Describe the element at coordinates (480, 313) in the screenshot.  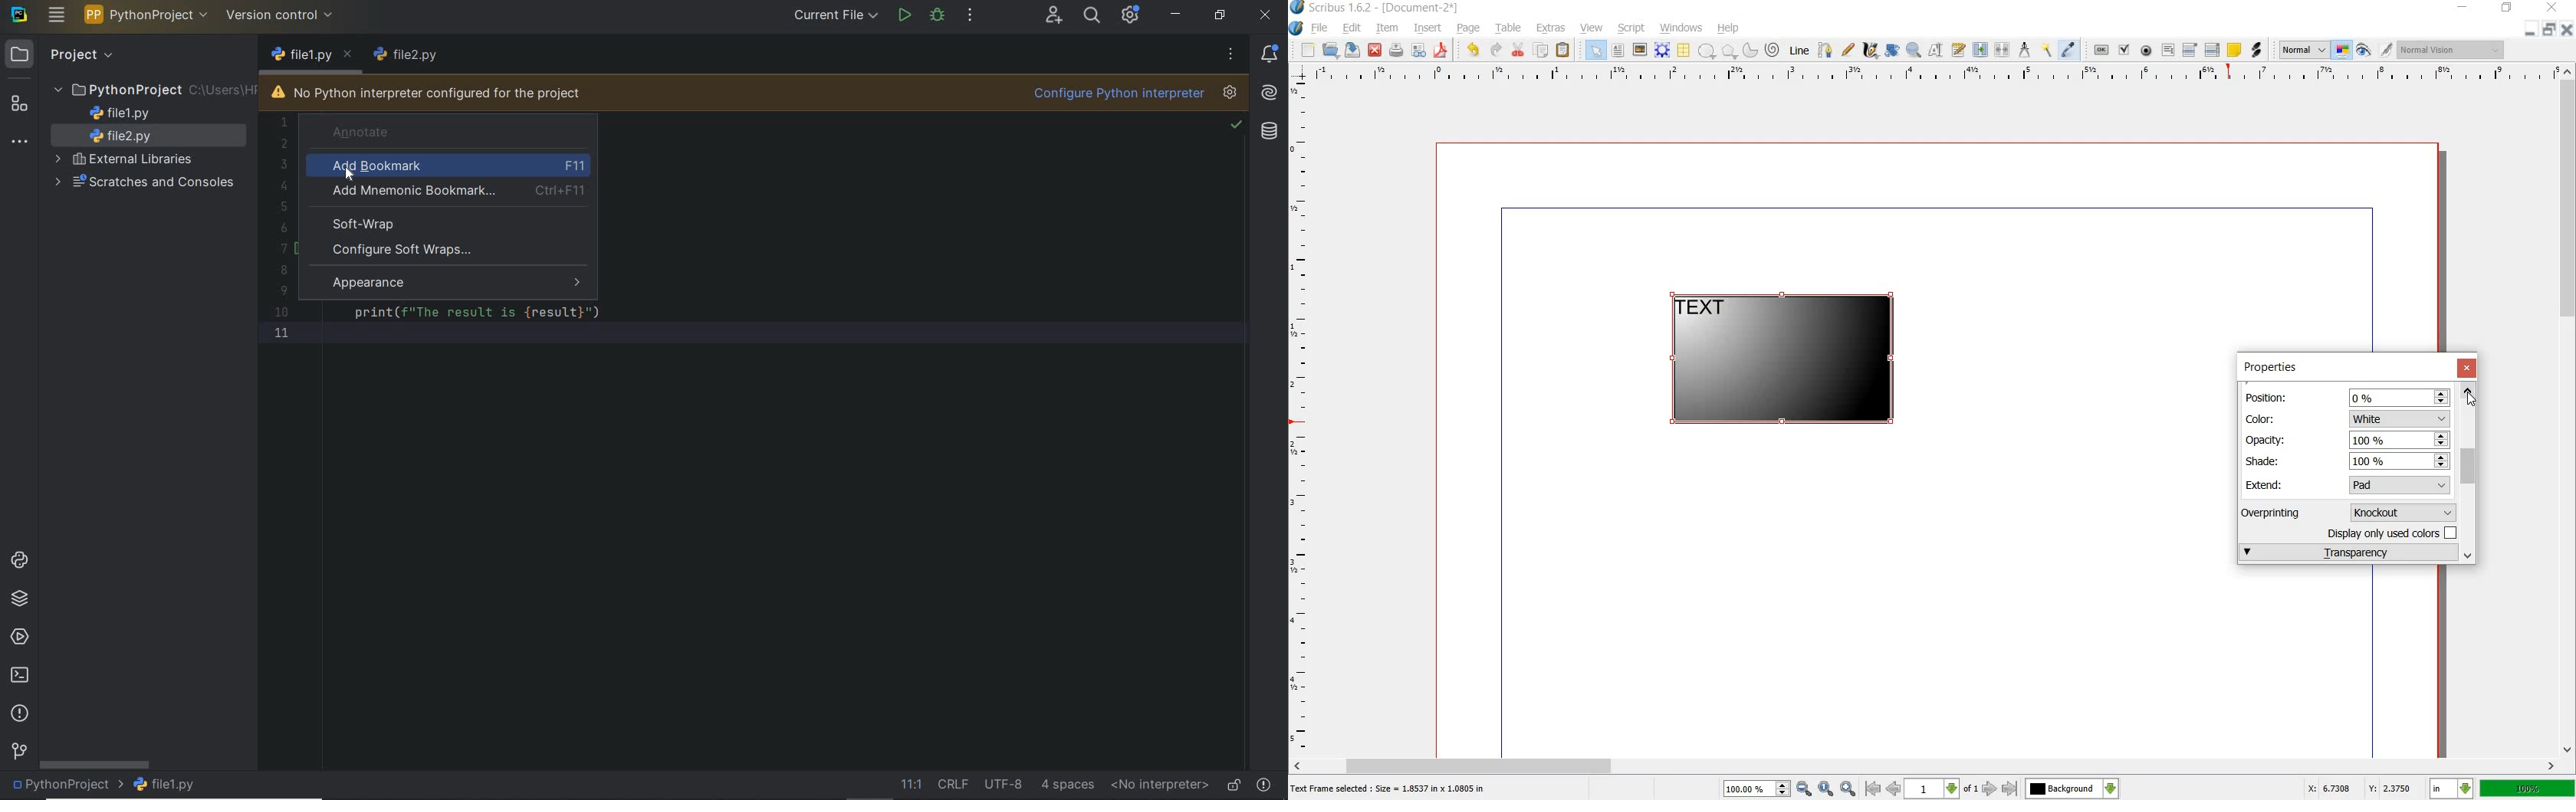
I see `print code` at that location.